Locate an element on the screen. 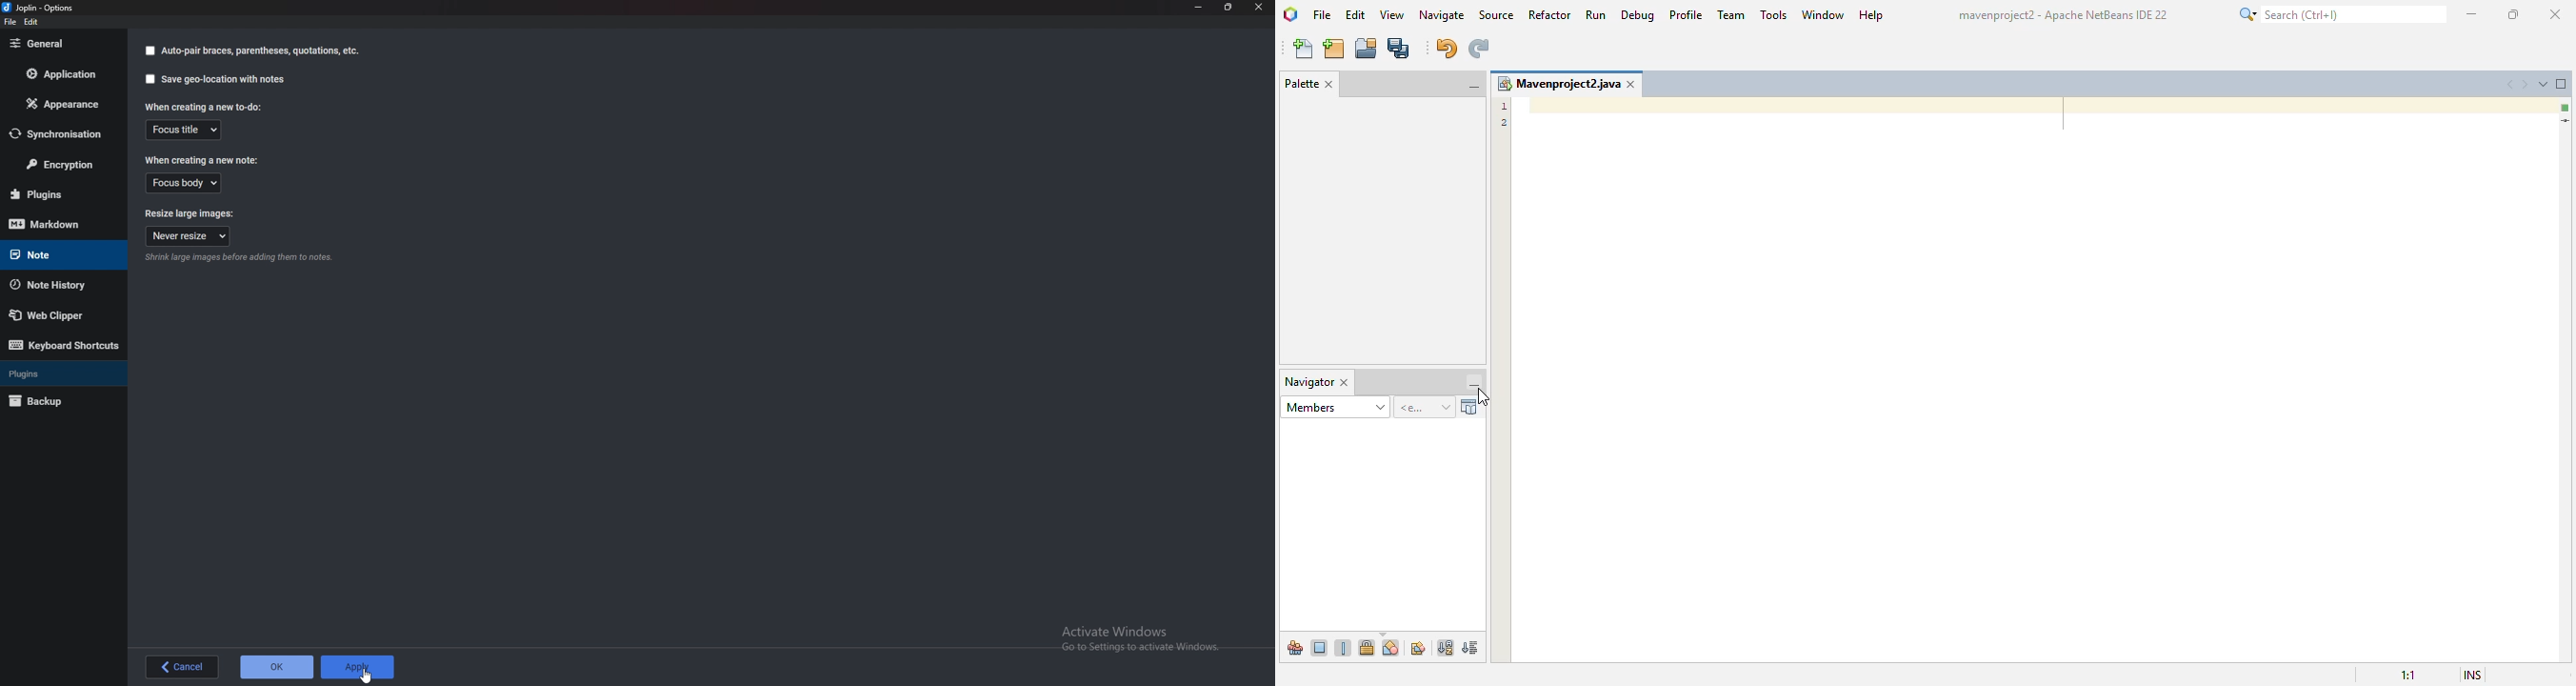 The height and width of the screenshot is (700, 2576). focus body is located at coordinates (183, 183).